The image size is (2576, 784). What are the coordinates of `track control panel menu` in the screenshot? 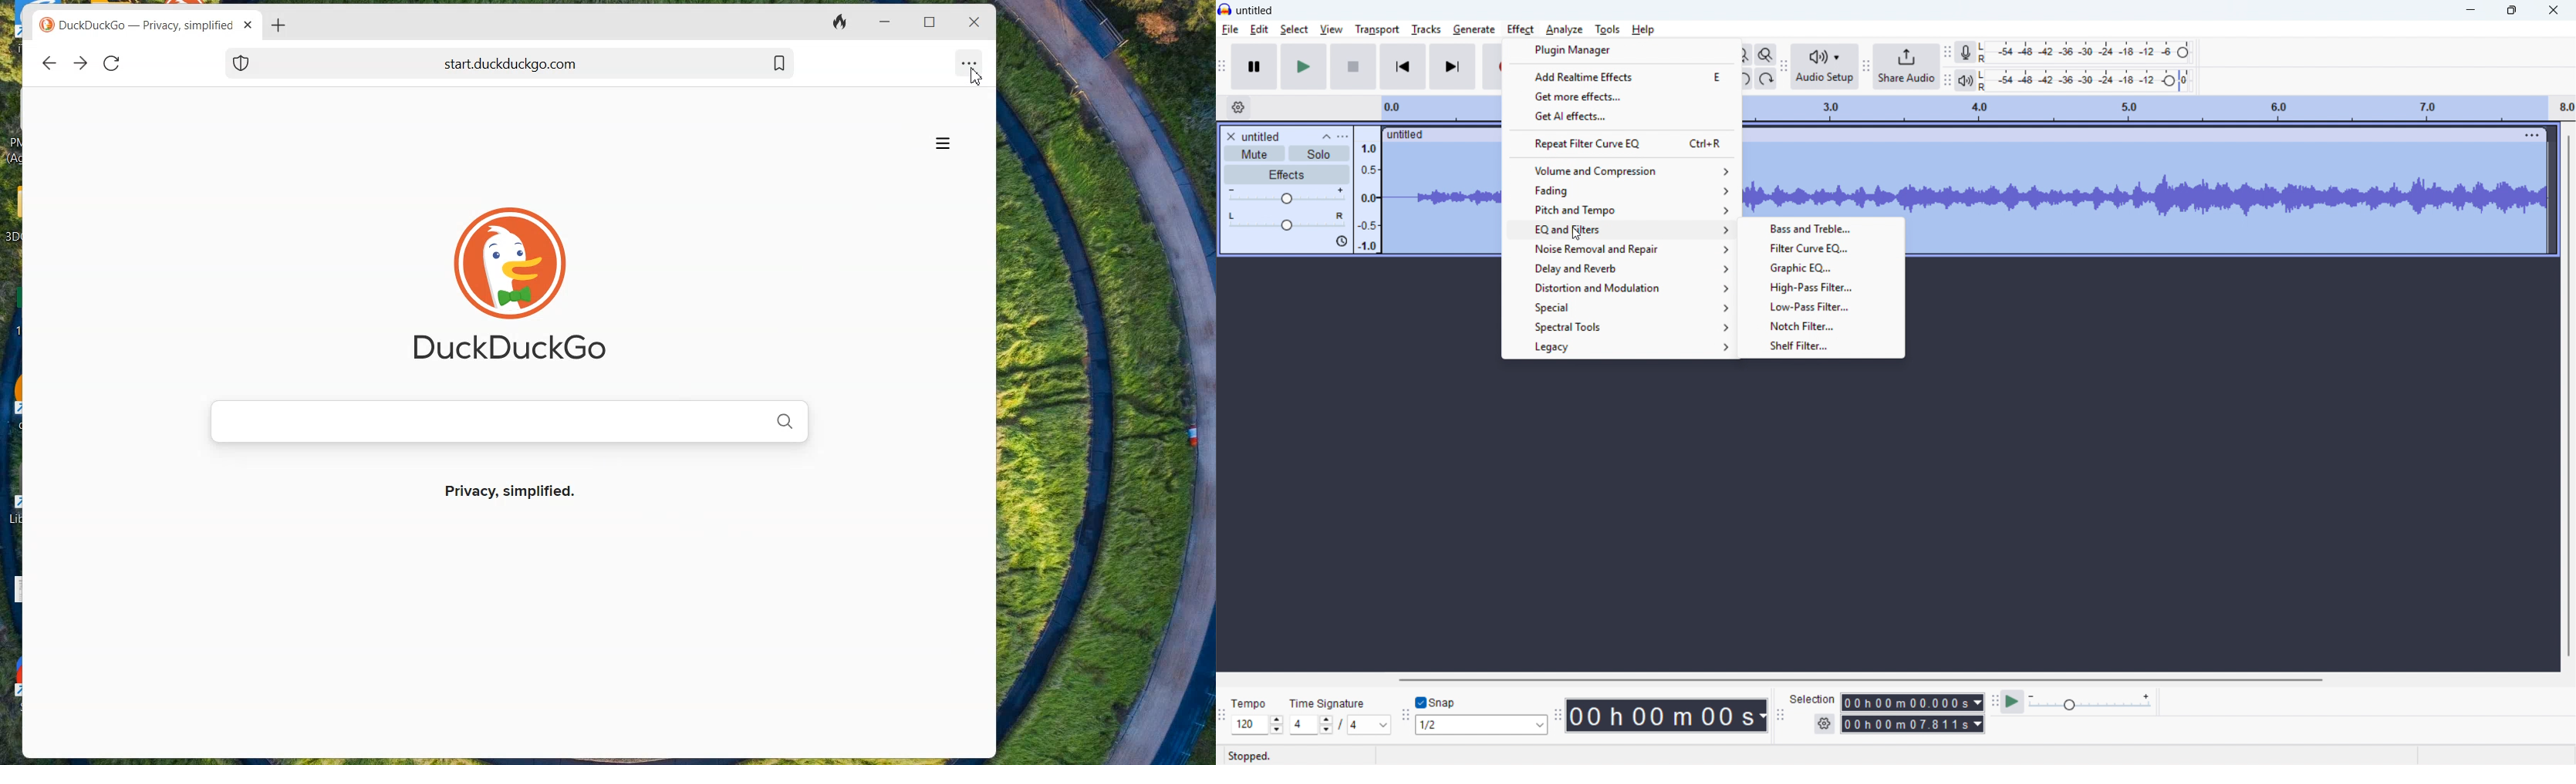 It's located at (1343, 137).